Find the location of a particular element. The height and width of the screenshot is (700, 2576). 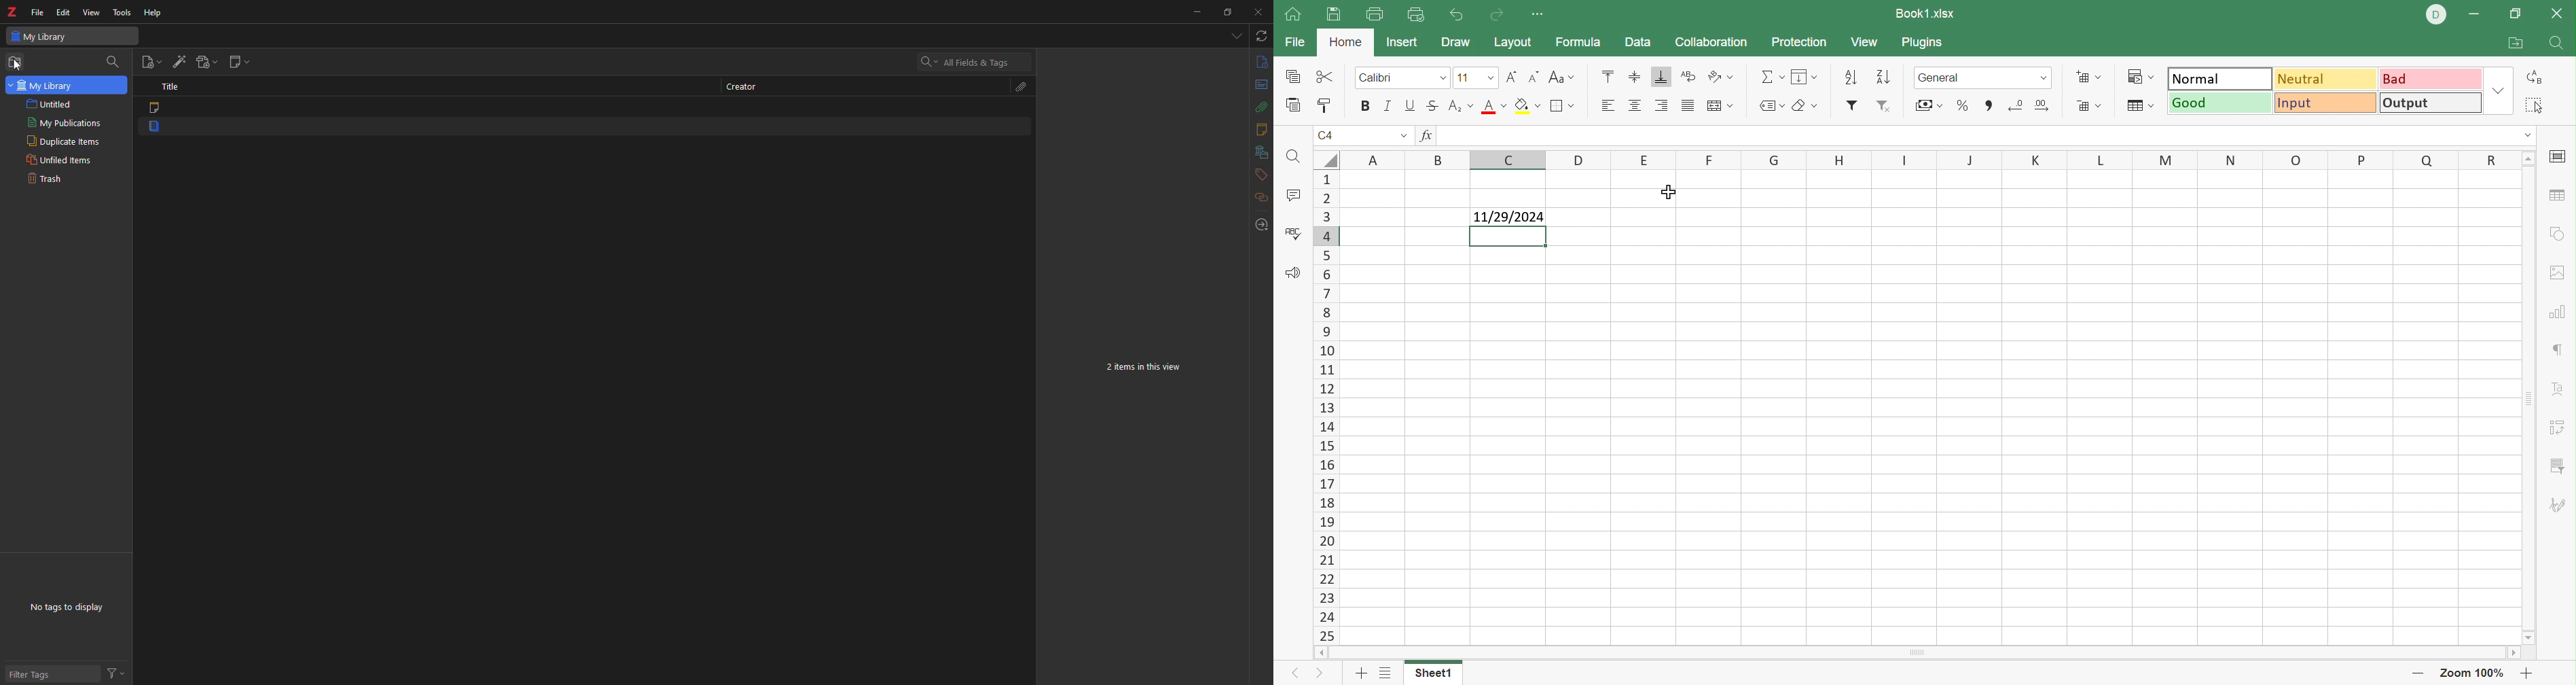

add attachment is located at coordinates (209, 60).